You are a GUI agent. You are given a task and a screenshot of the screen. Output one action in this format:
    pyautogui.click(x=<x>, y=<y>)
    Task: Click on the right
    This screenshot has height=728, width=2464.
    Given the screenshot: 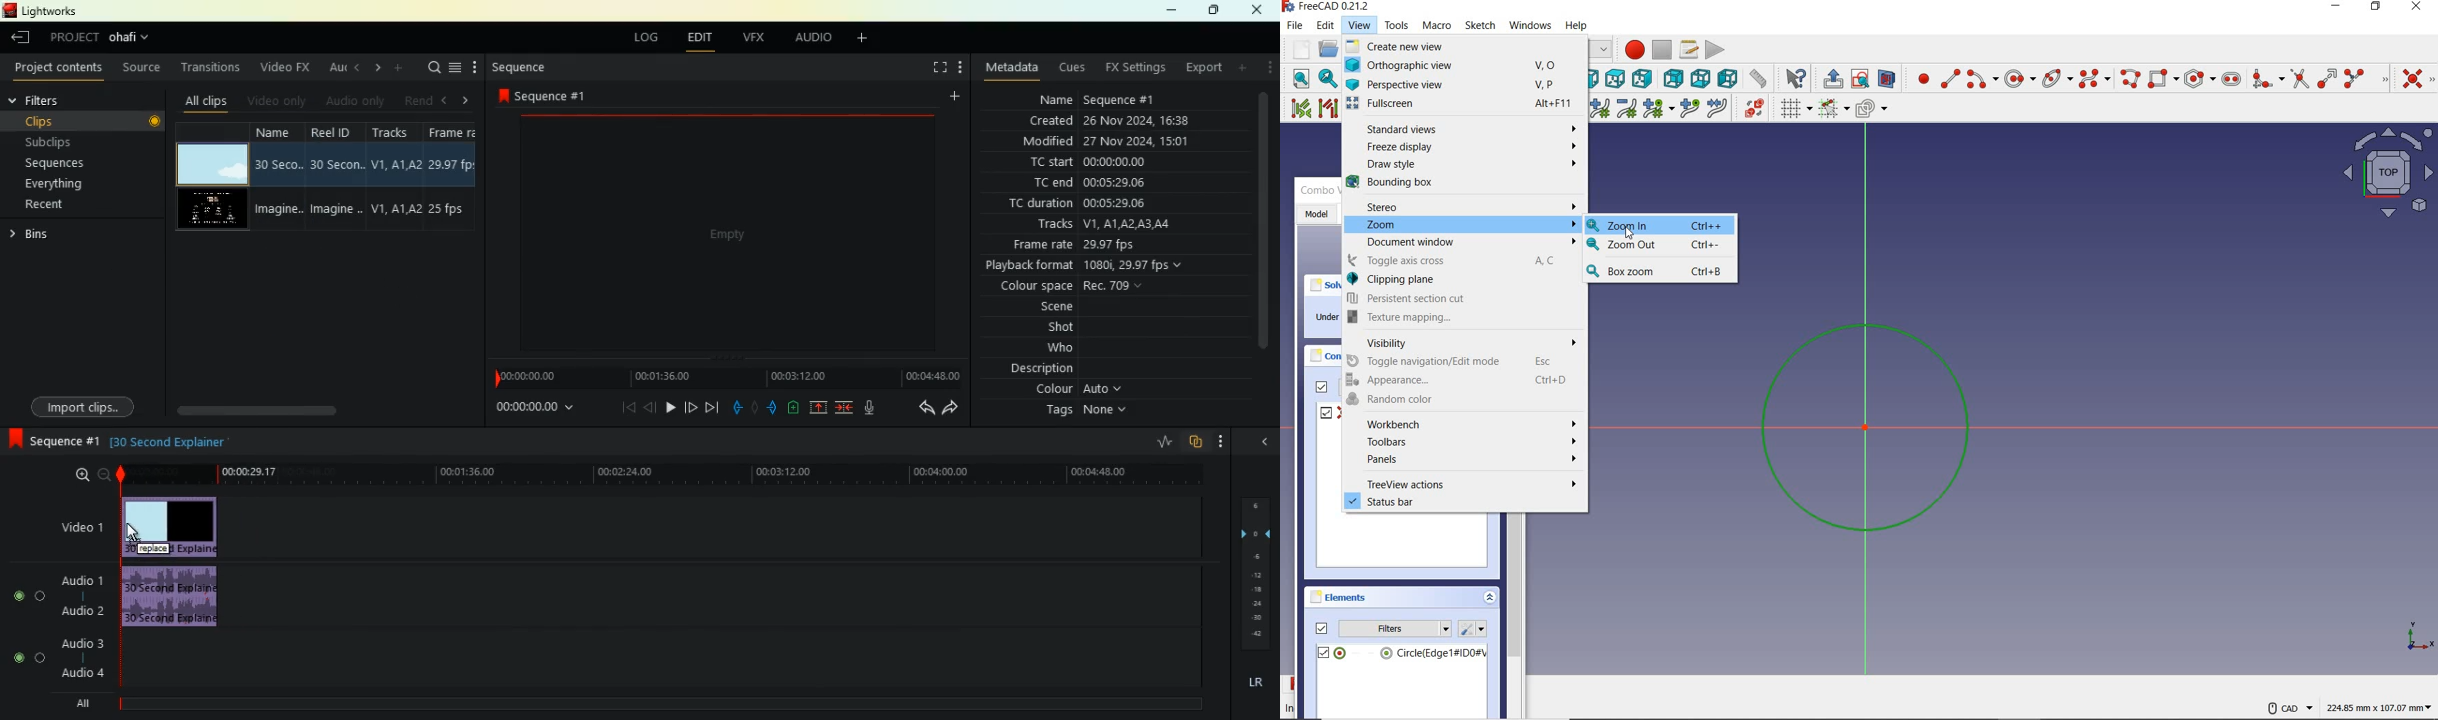 What is the action you would take?
    pyautogui.click(x=468, y=100)
    